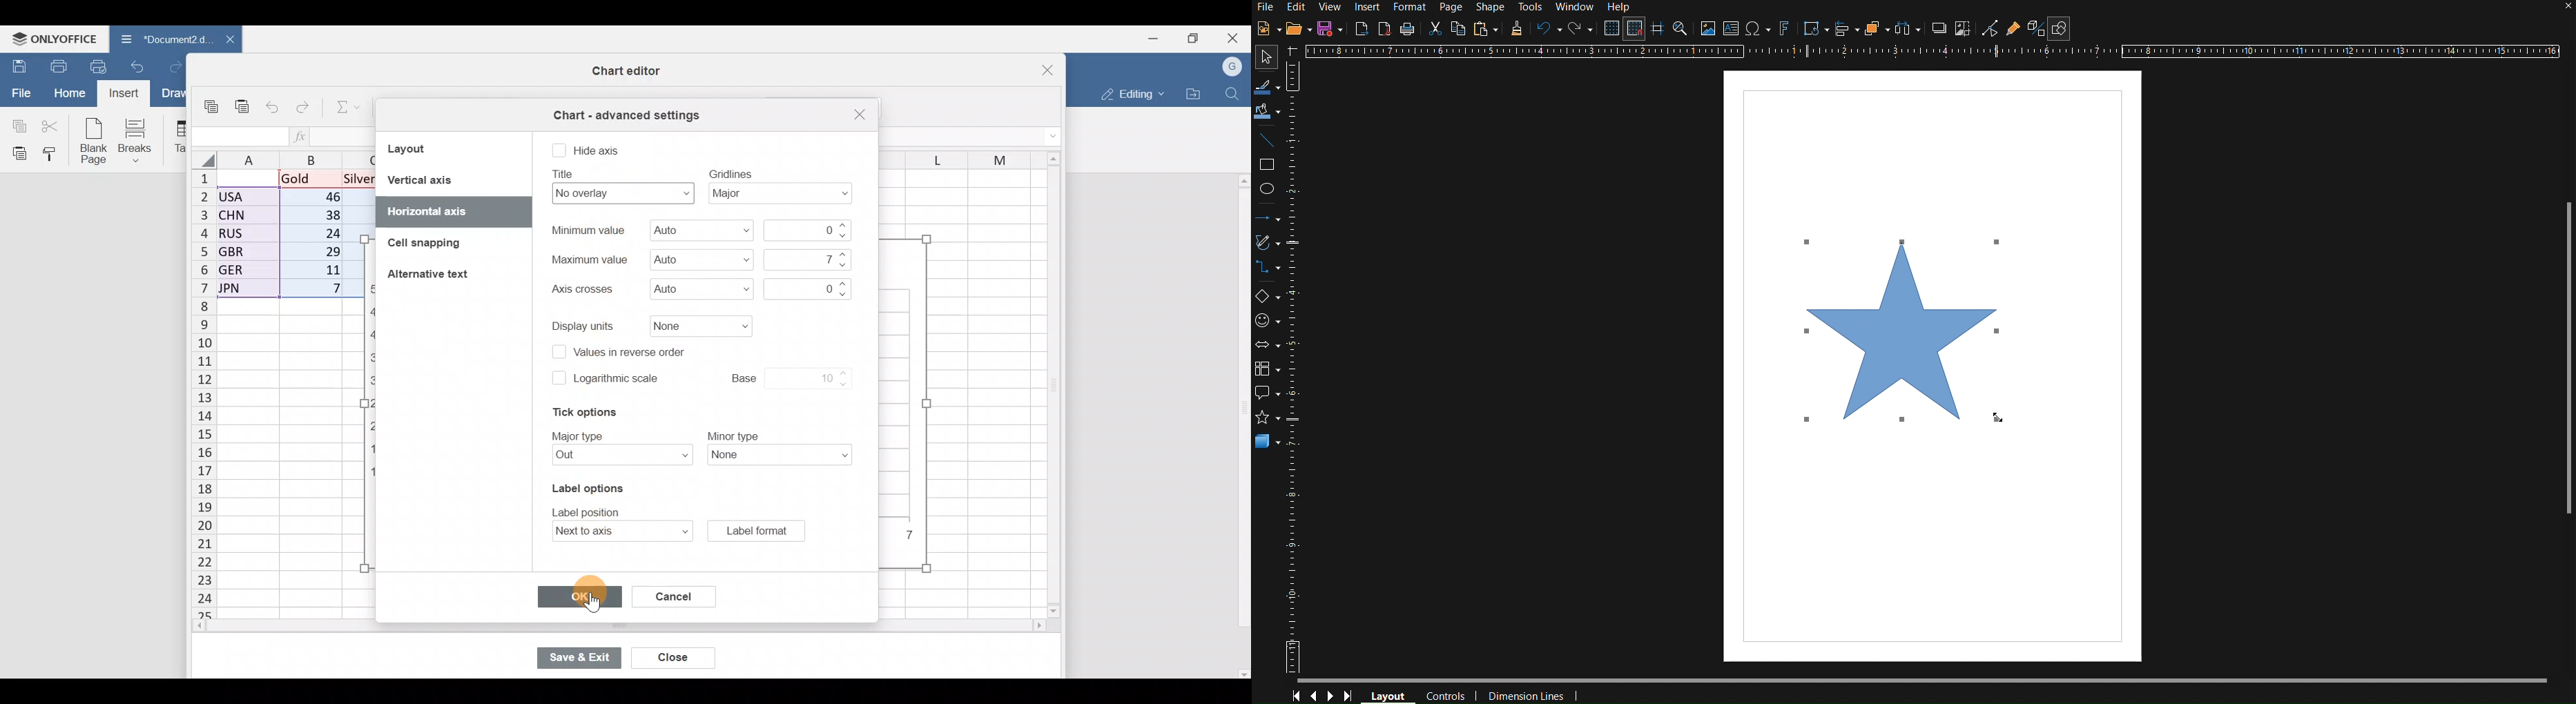 This screenshot has width=2576, height=728. I want to click on Edit, so click(1299, 8).